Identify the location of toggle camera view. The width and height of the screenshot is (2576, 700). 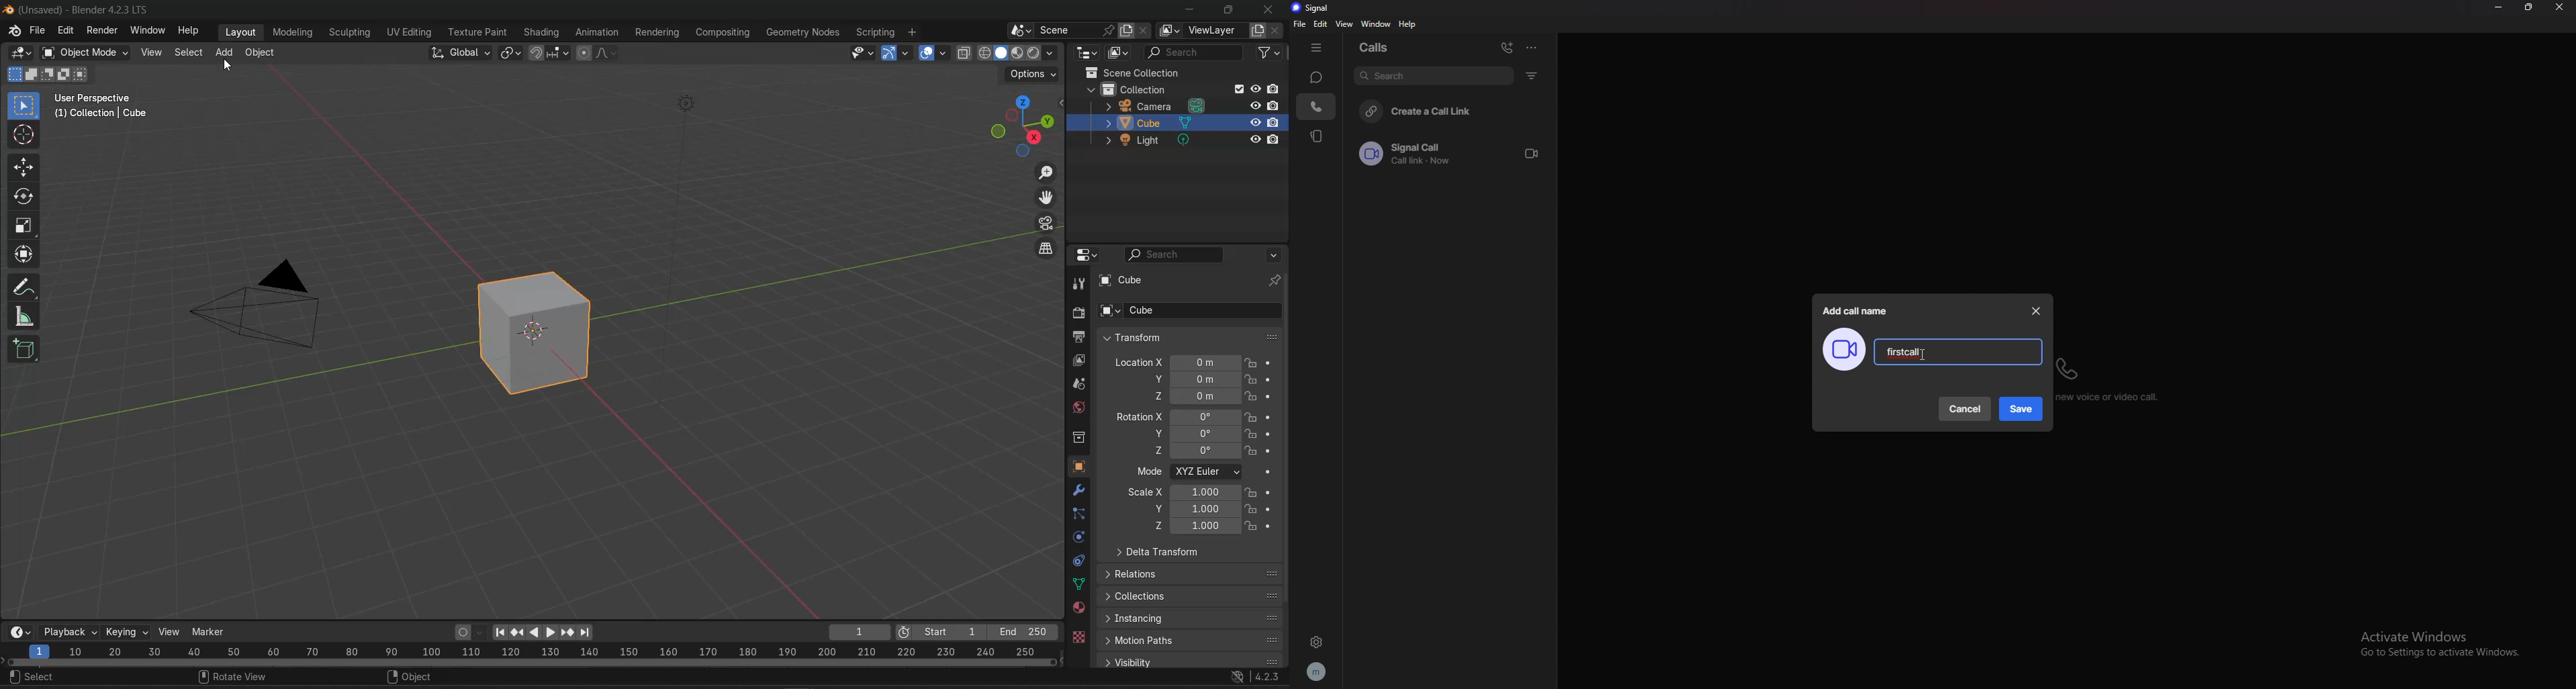
(1049, 224).